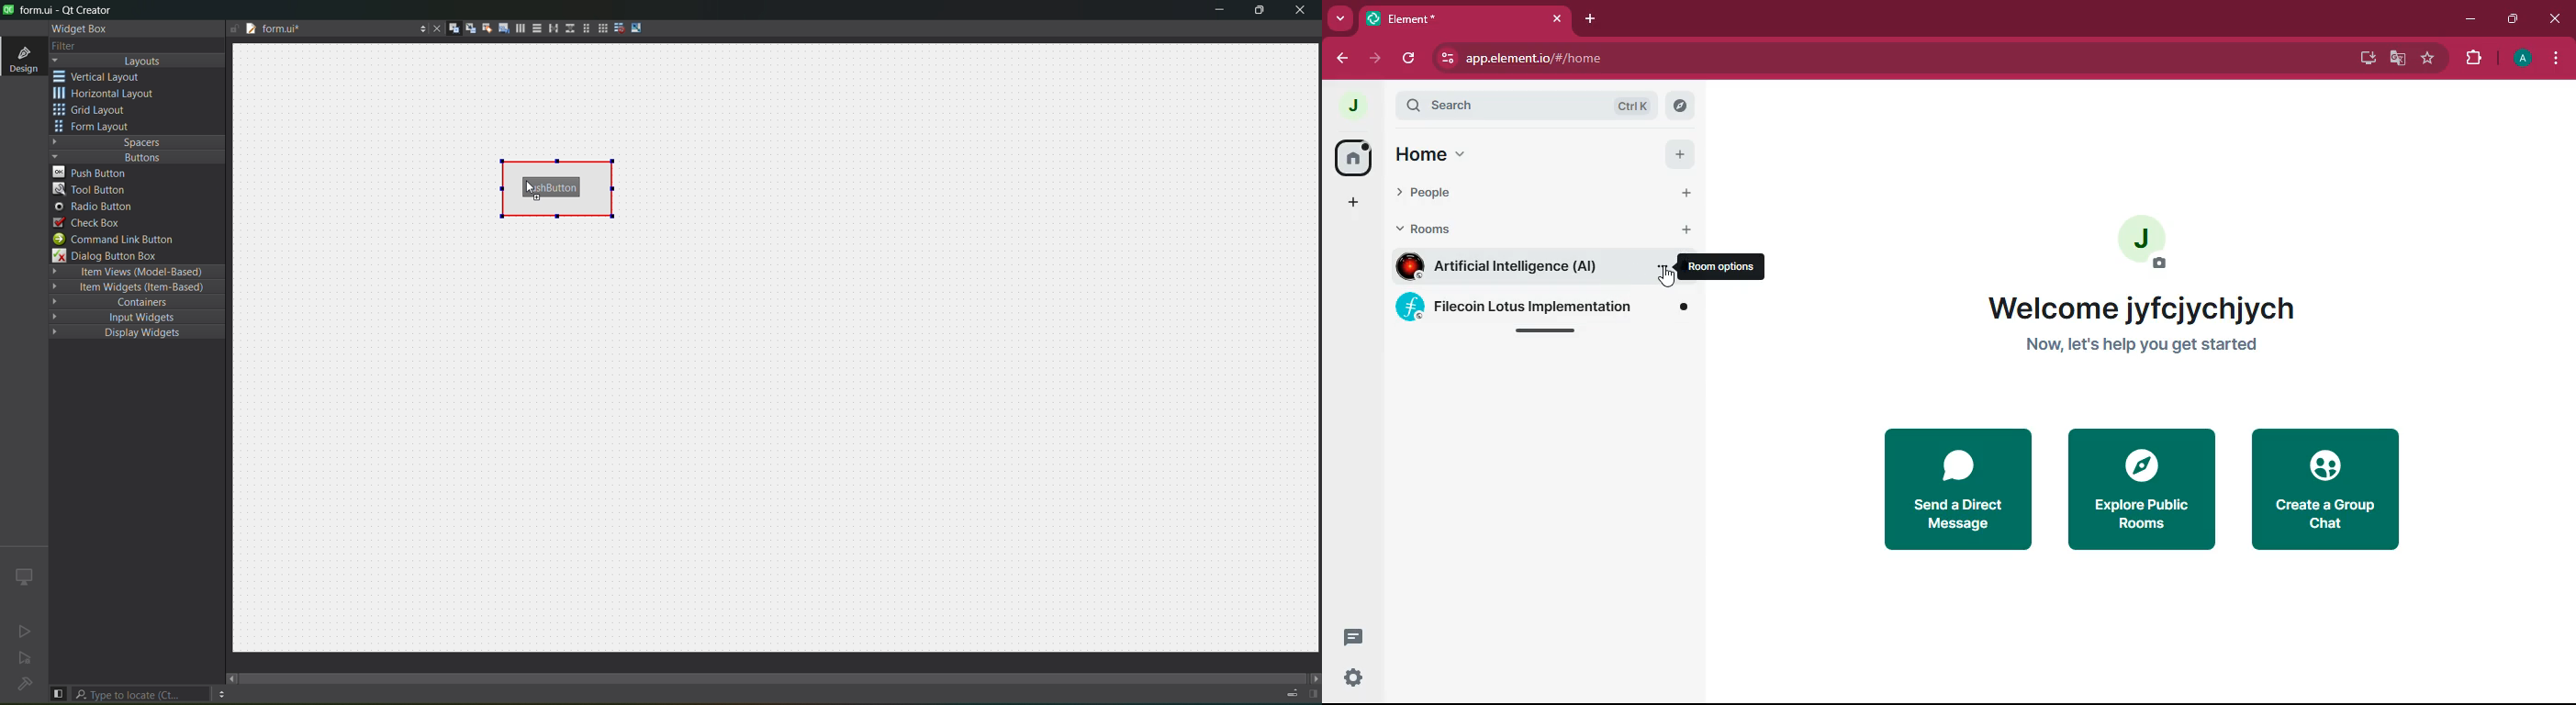  Describe the element at coordinates (1312, 677) in the screenshot. I see `move right` at that location.